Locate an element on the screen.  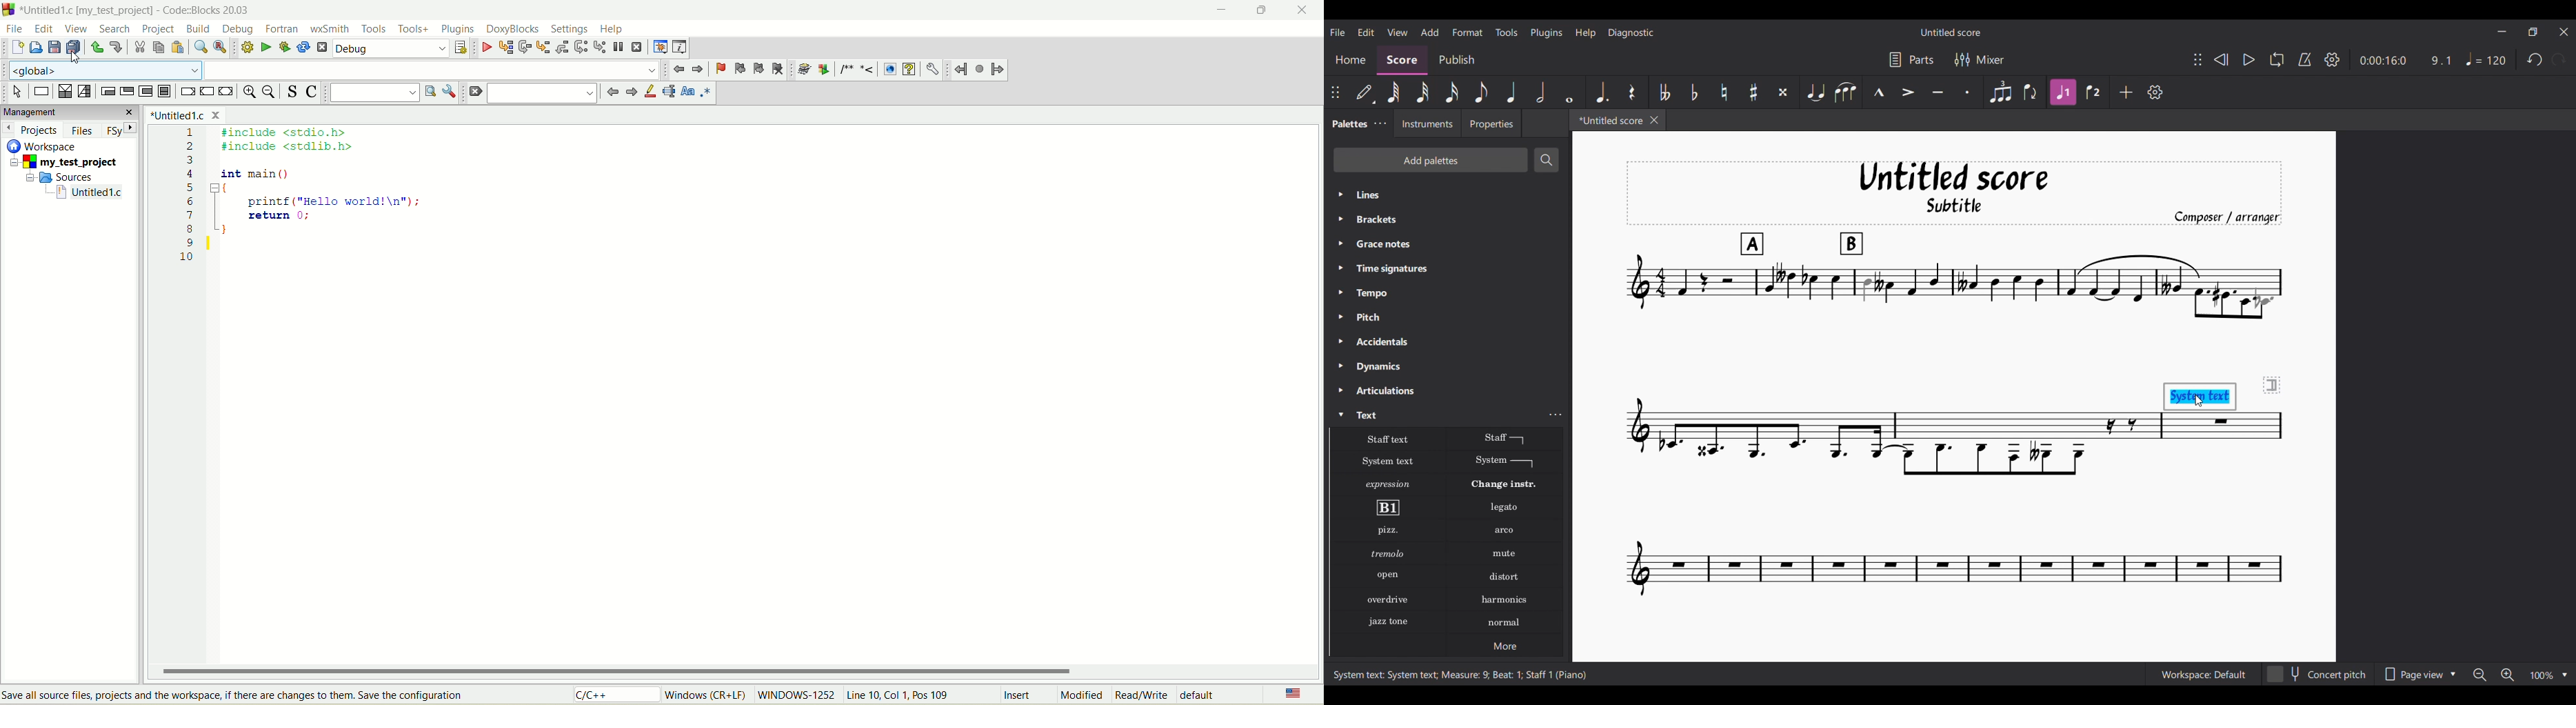
highlight is located at coordinates (647, 94).